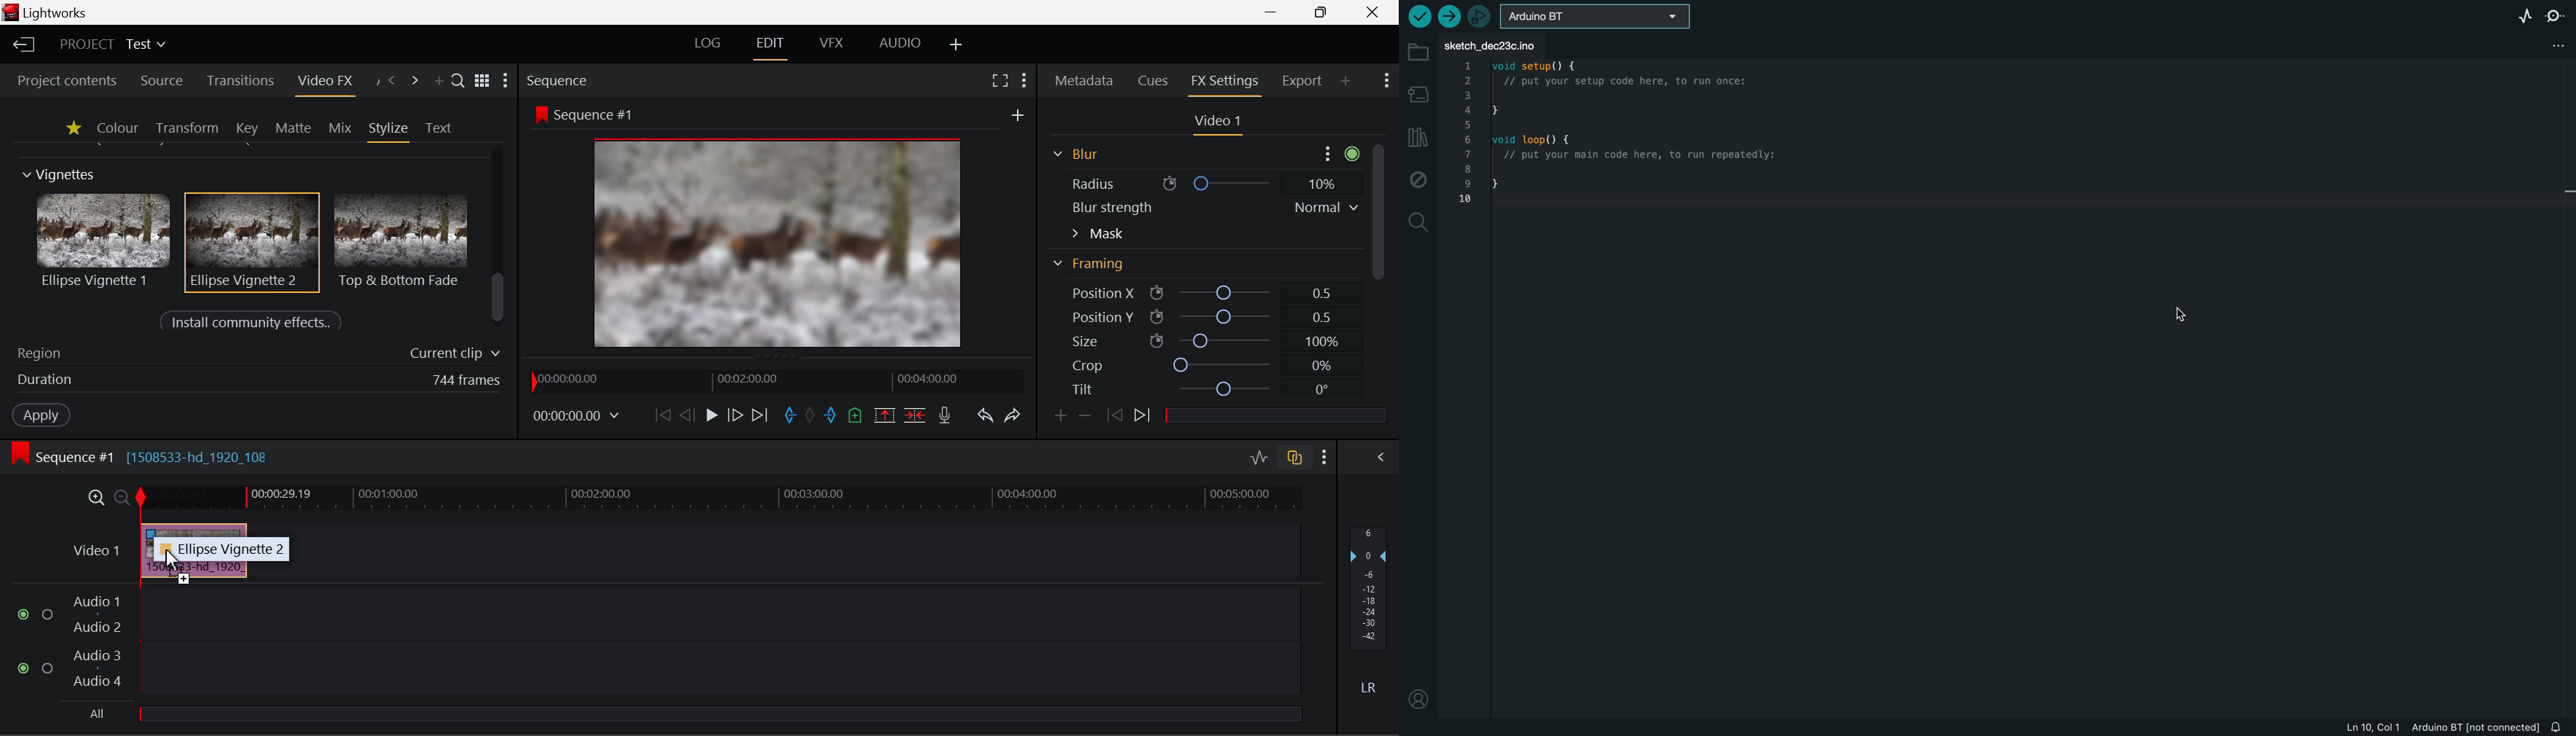  Describe the element at coordinates (946, 414) in the screenshot. I see `Record Voiceover` at that location.